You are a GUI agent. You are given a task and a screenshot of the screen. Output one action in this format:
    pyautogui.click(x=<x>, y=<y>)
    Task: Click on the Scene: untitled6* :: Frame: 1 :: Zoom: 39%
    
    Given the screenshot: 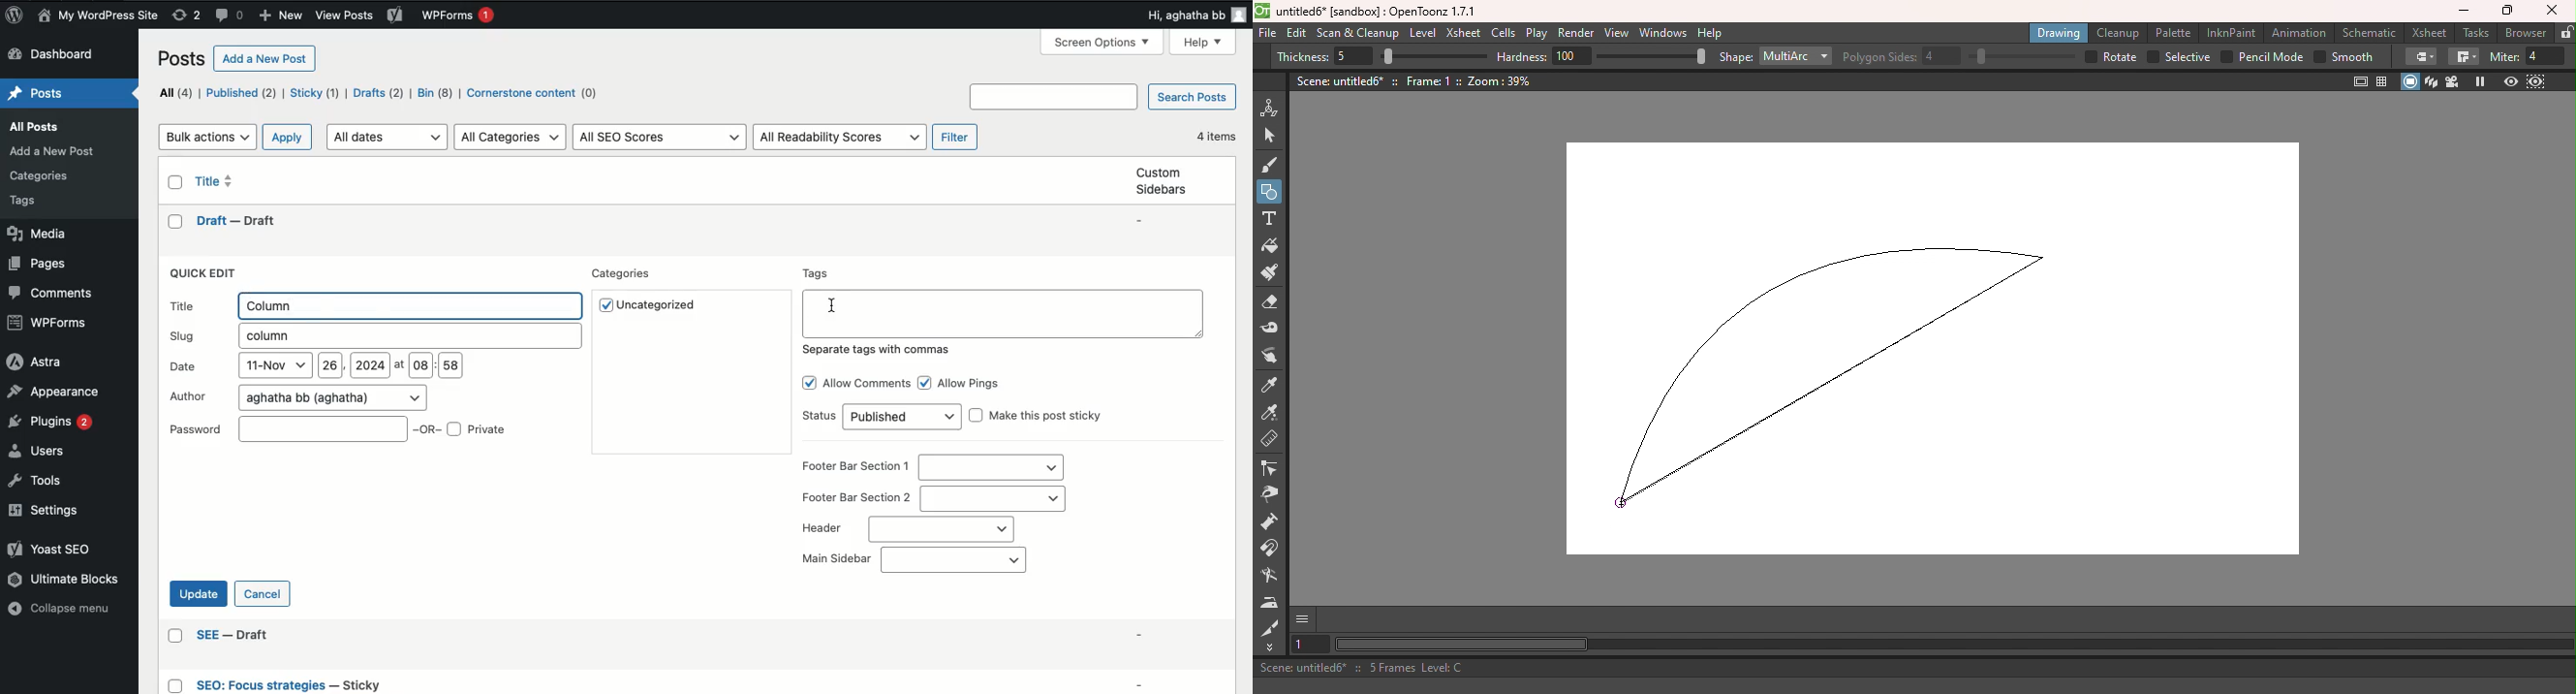 What is the action you would take?
    pyautogui.click(x=1414, y=80)
    